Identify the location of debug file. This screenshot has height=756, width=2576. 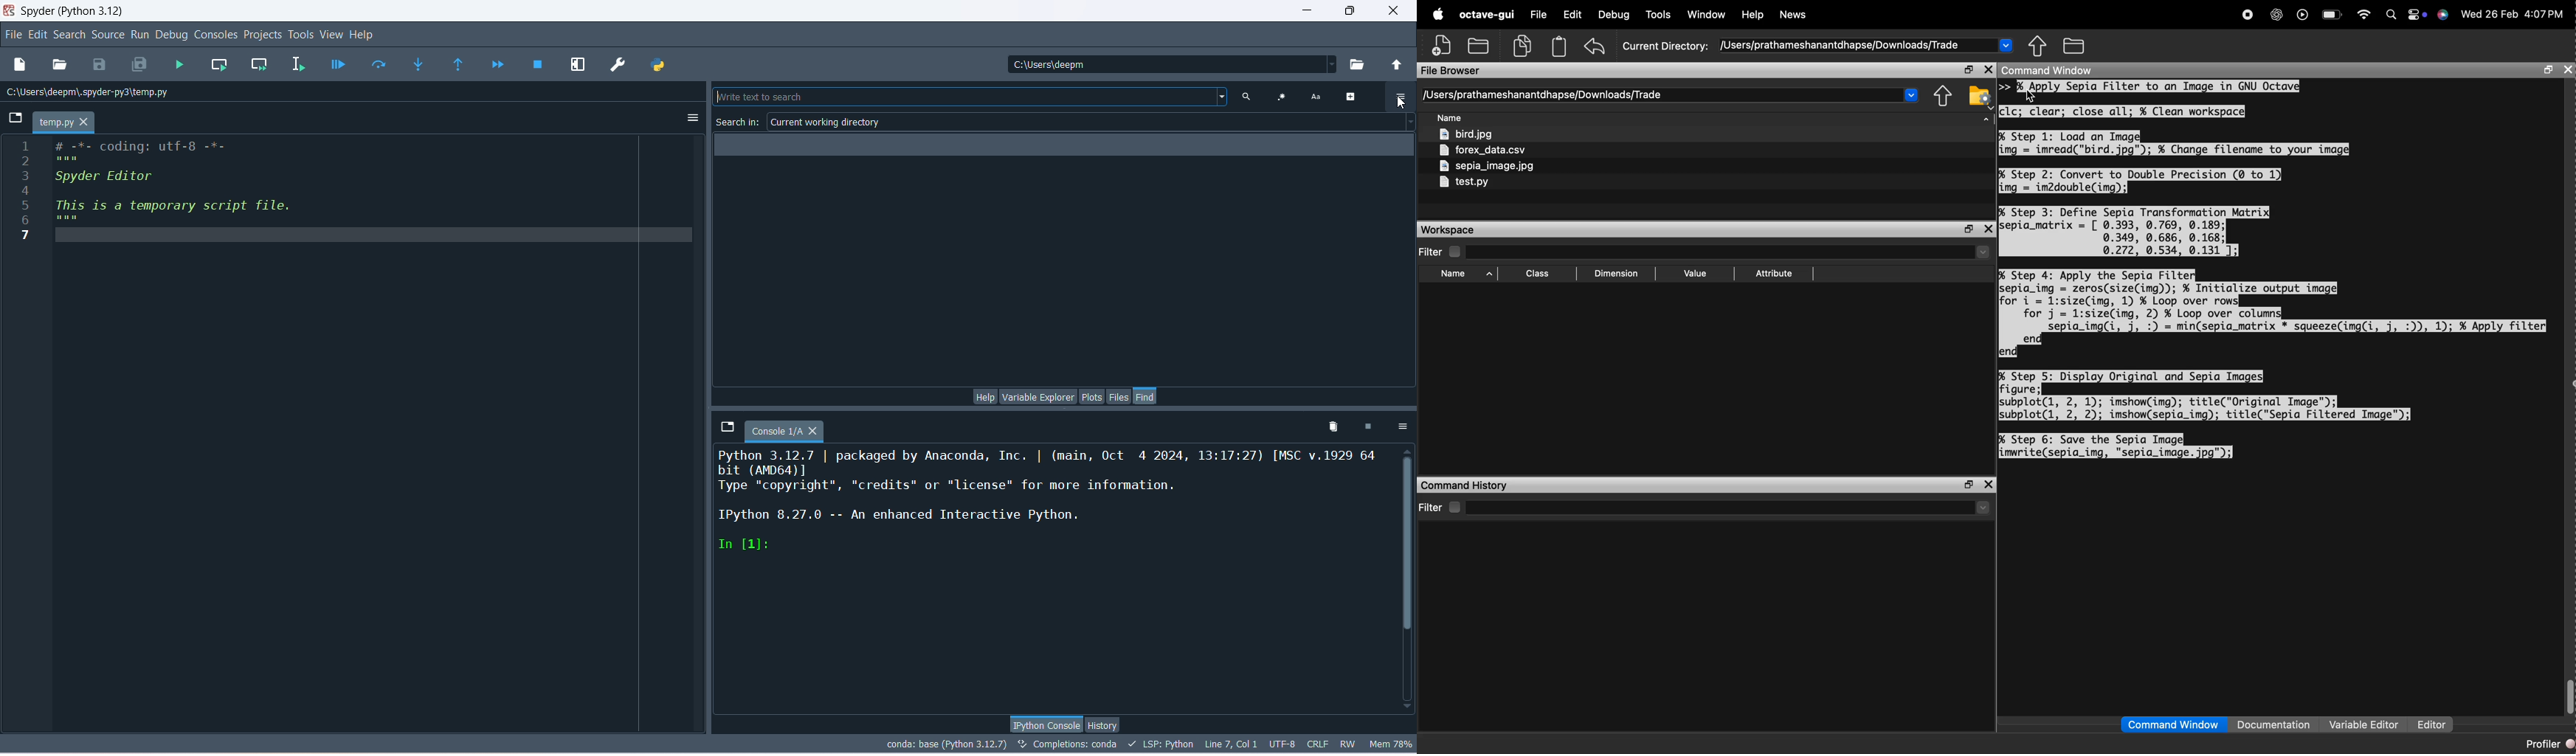
(336, 66).